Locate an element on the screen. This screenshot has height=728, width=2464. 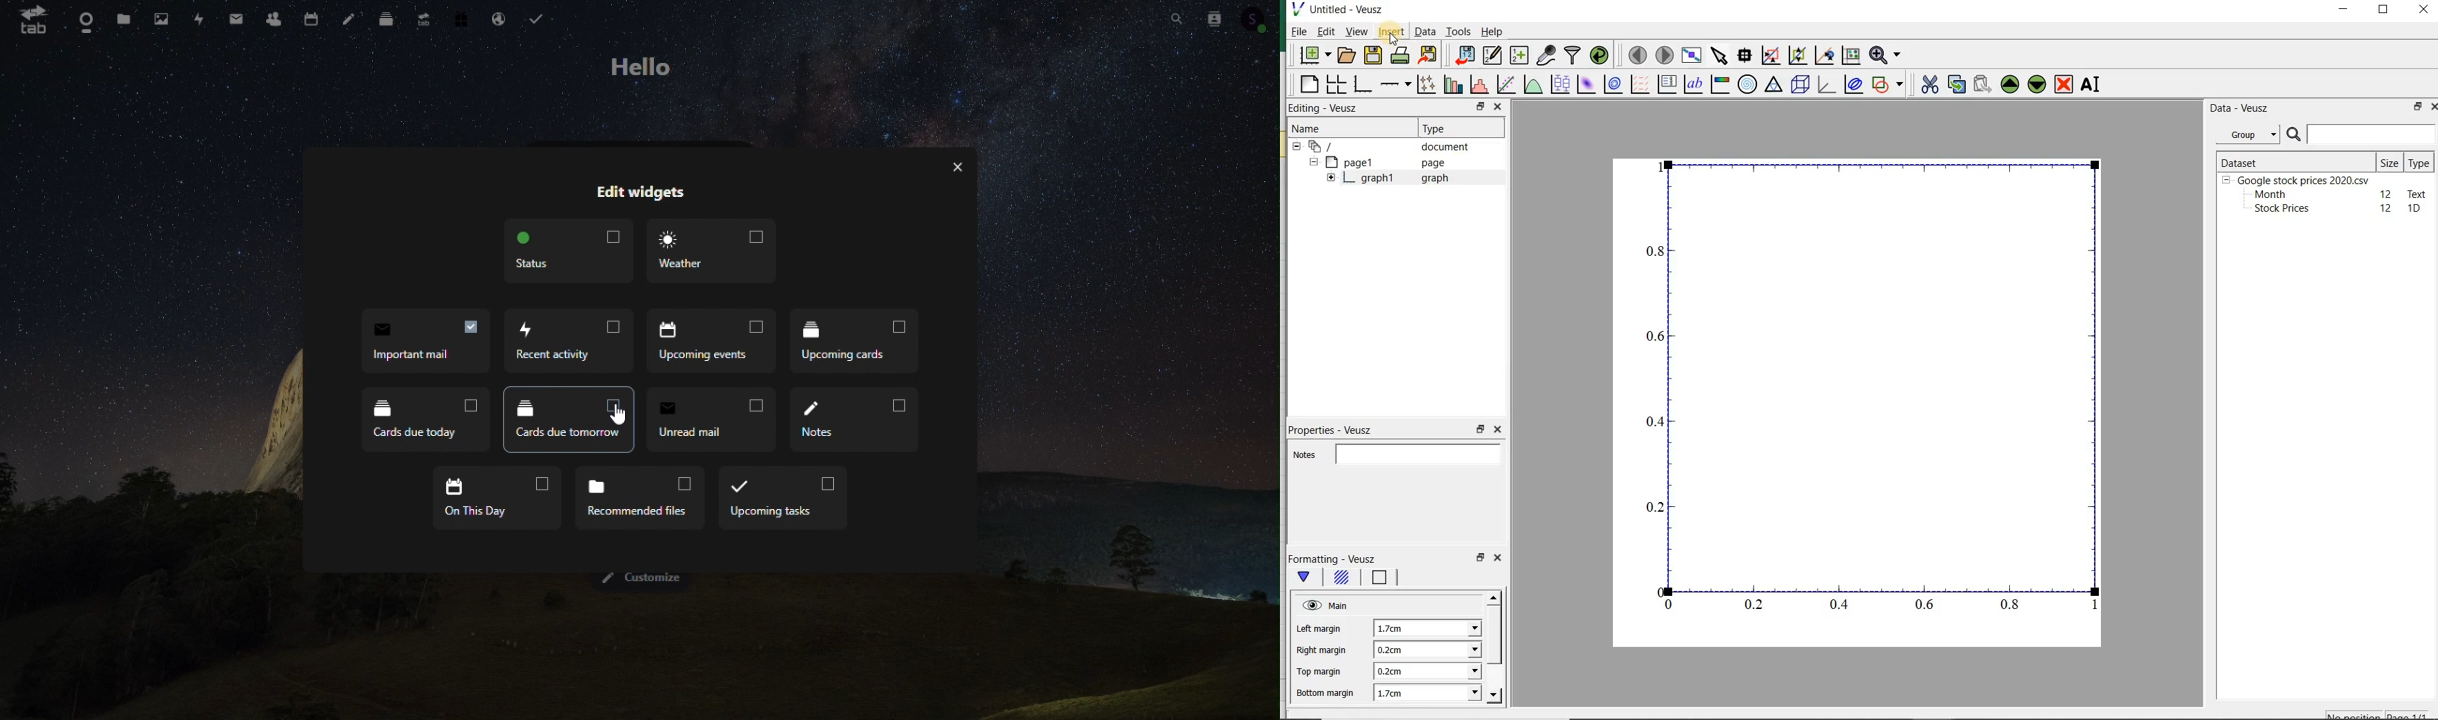
Type is located at coordinates (1452, 127).